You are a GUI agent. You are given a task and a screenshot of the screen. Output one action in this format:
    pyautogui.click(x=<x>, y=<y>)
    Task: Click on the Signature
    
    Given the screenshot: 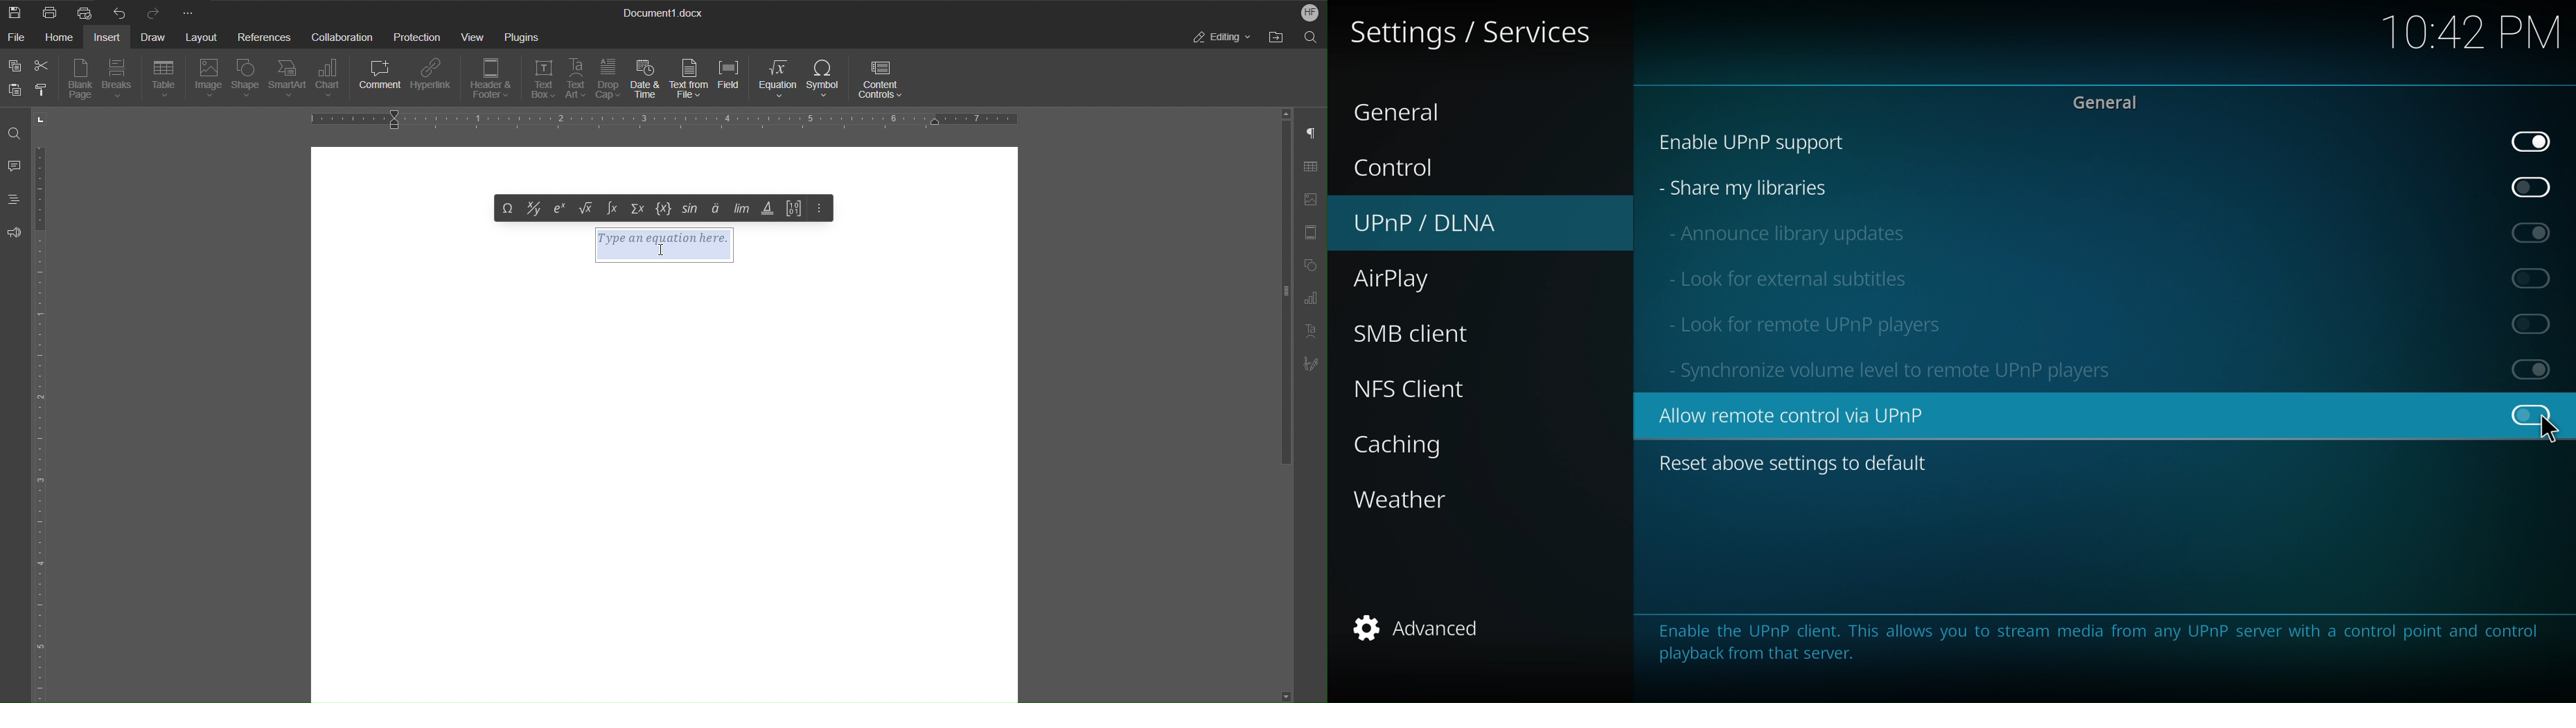 What is the action you would take?
    pyautogui.click(x=1308, y=363)
    